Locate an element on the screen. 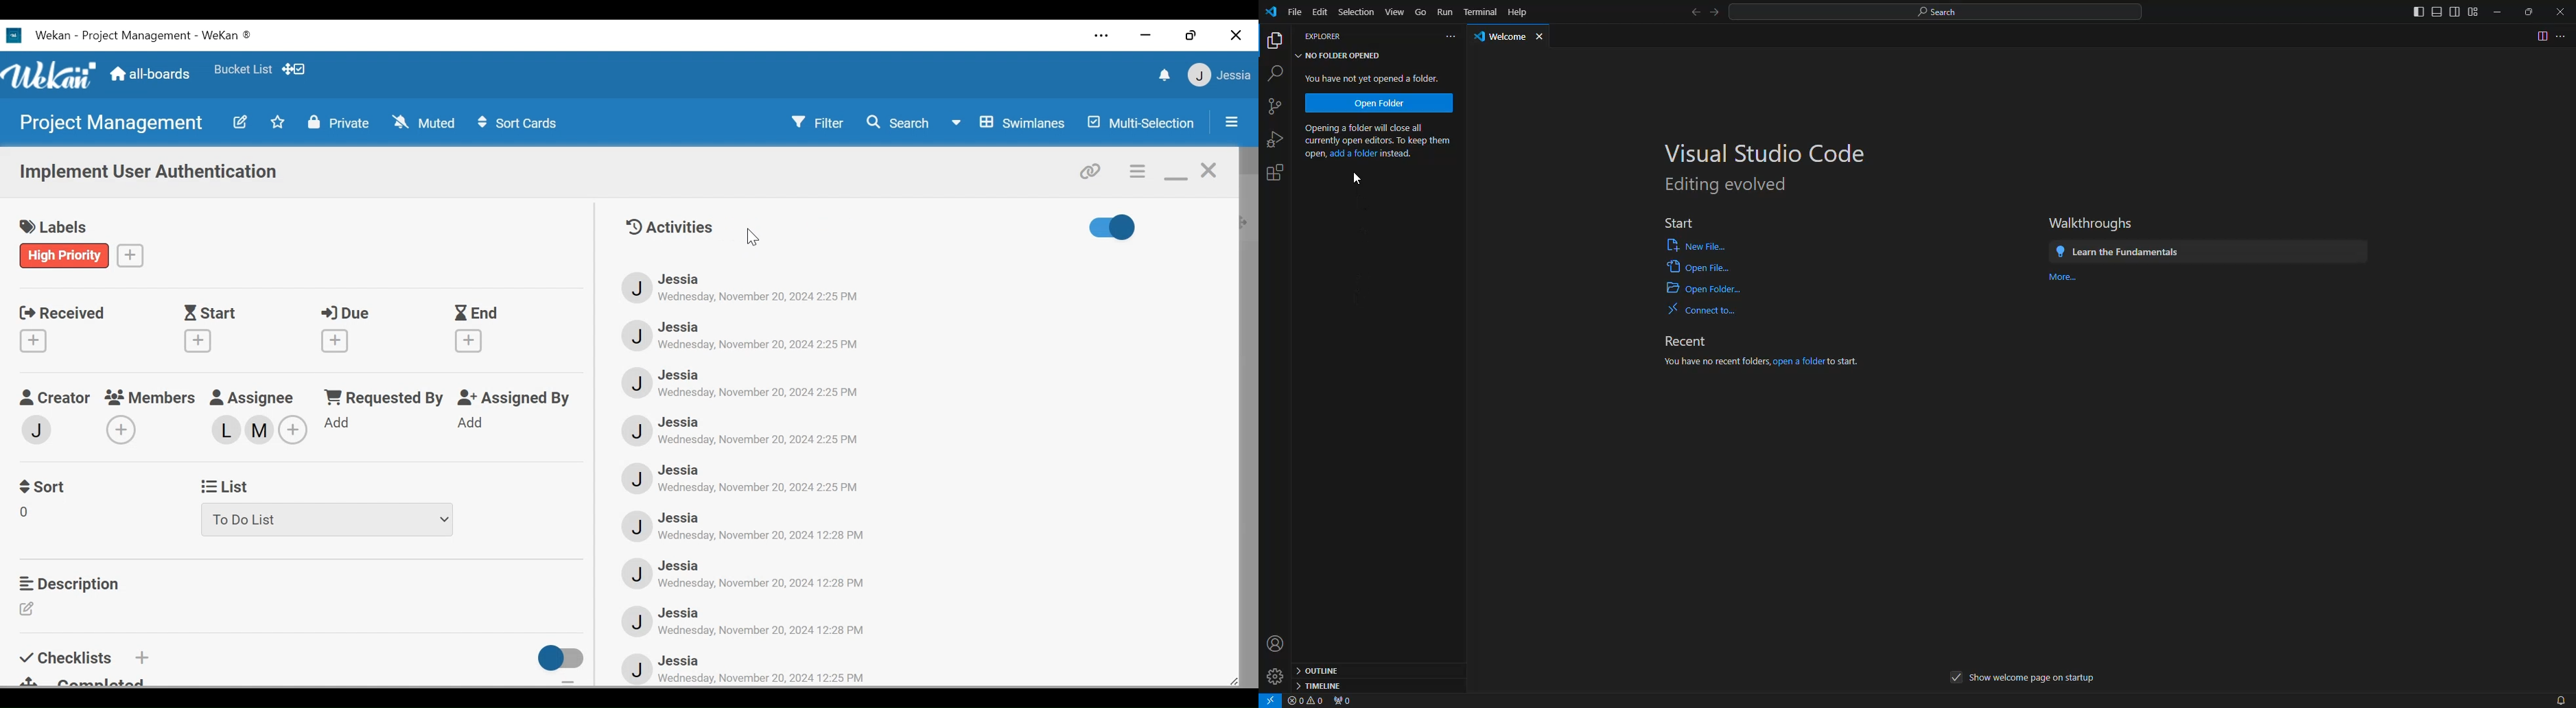 This screenshot has height=728, width=2576. Board Title is located at coordinates (143, 36).